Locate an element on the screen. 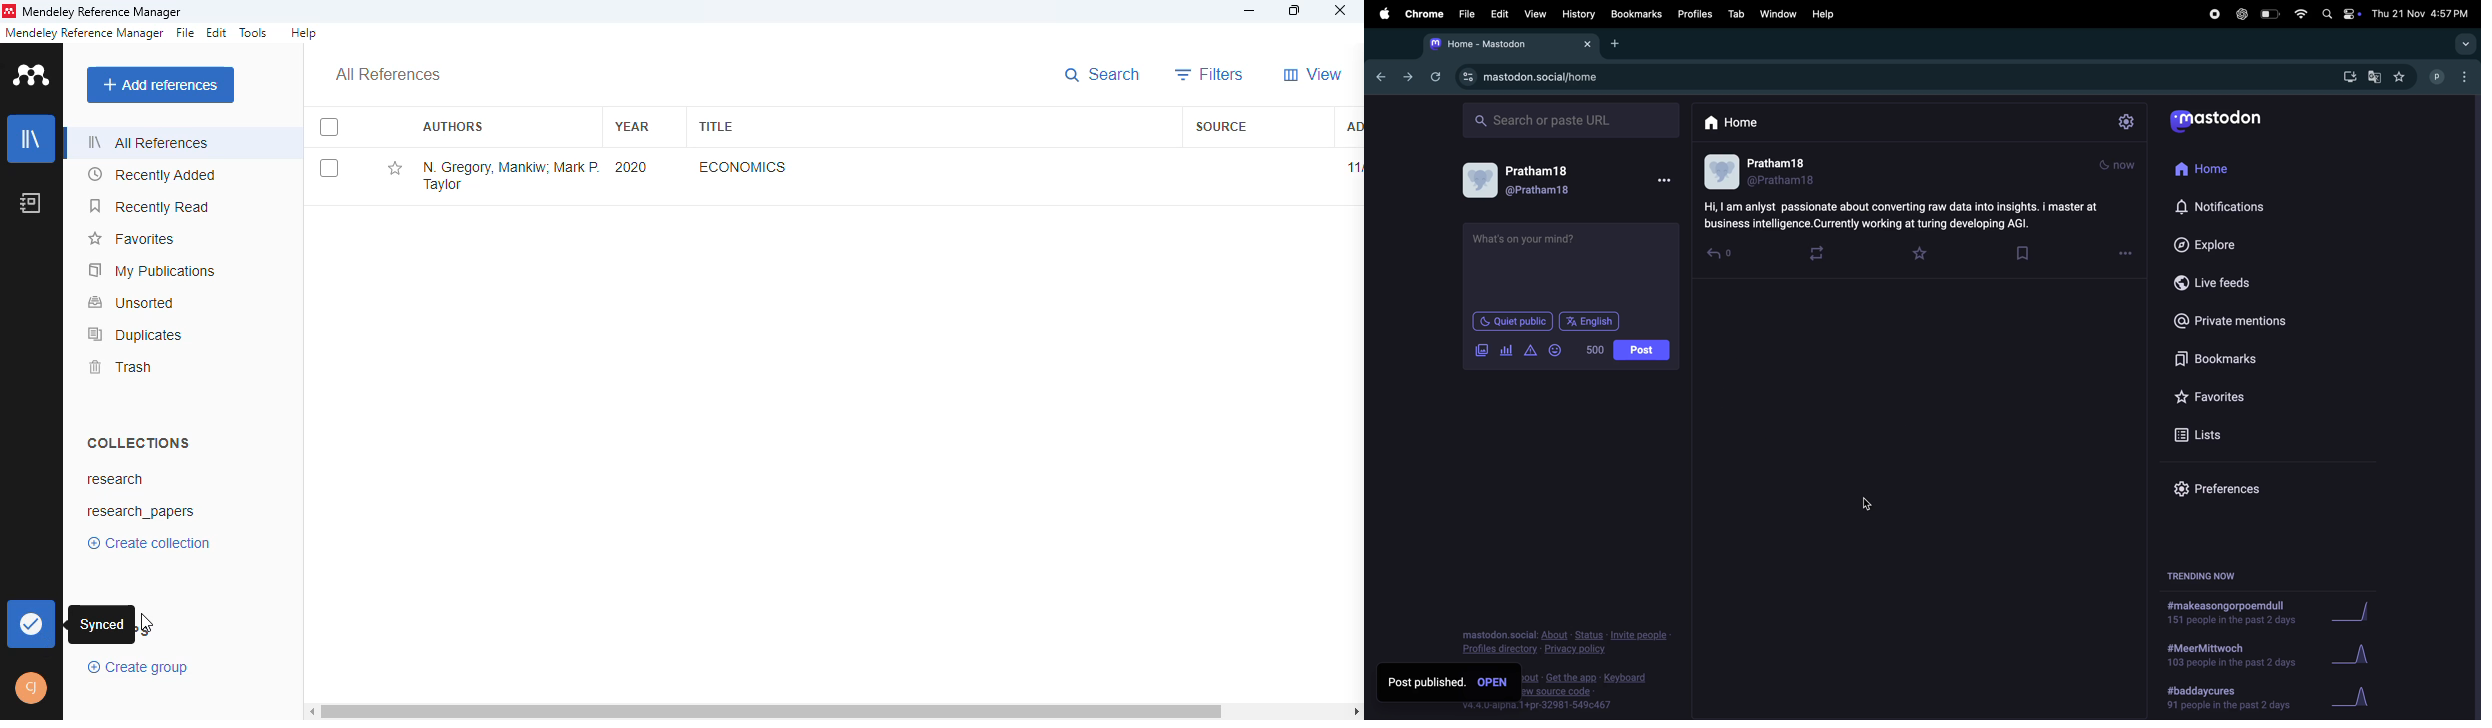 Image resolution: width=2492 pixels, height=728 pixels. logo is located at coordinates (9, 11).